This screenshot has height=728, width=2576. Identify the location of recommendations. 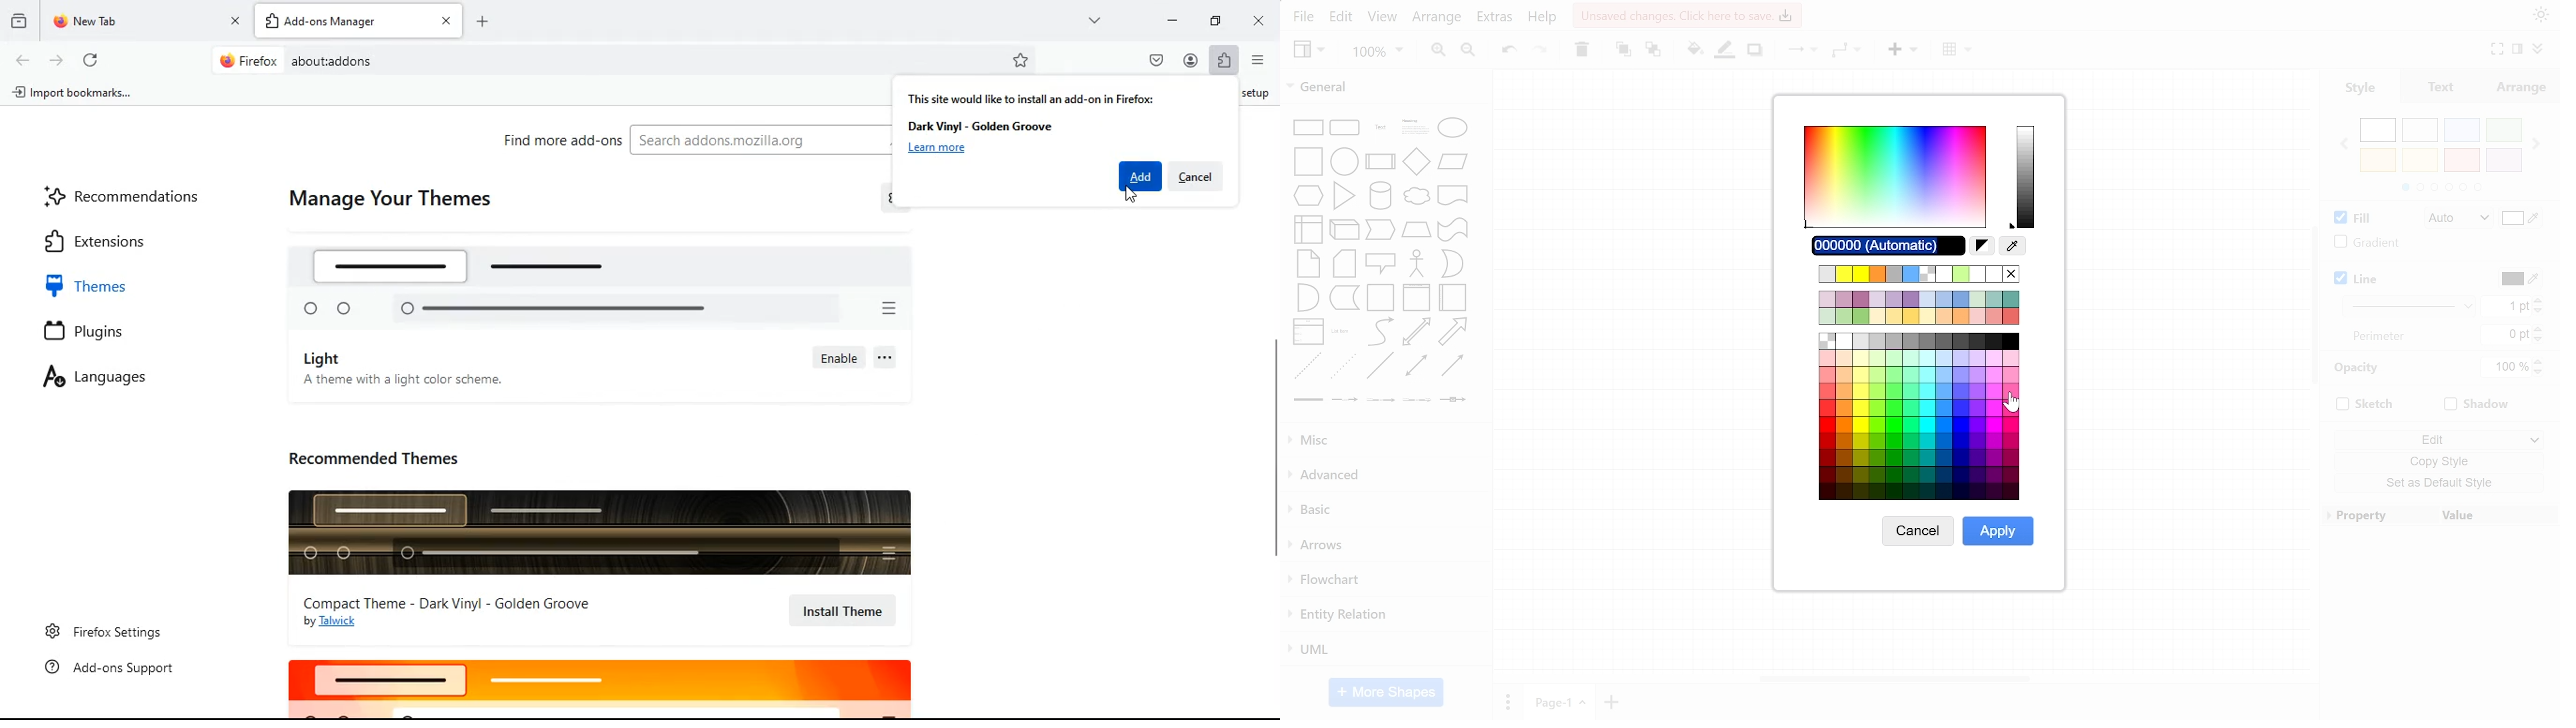
(128, 195).